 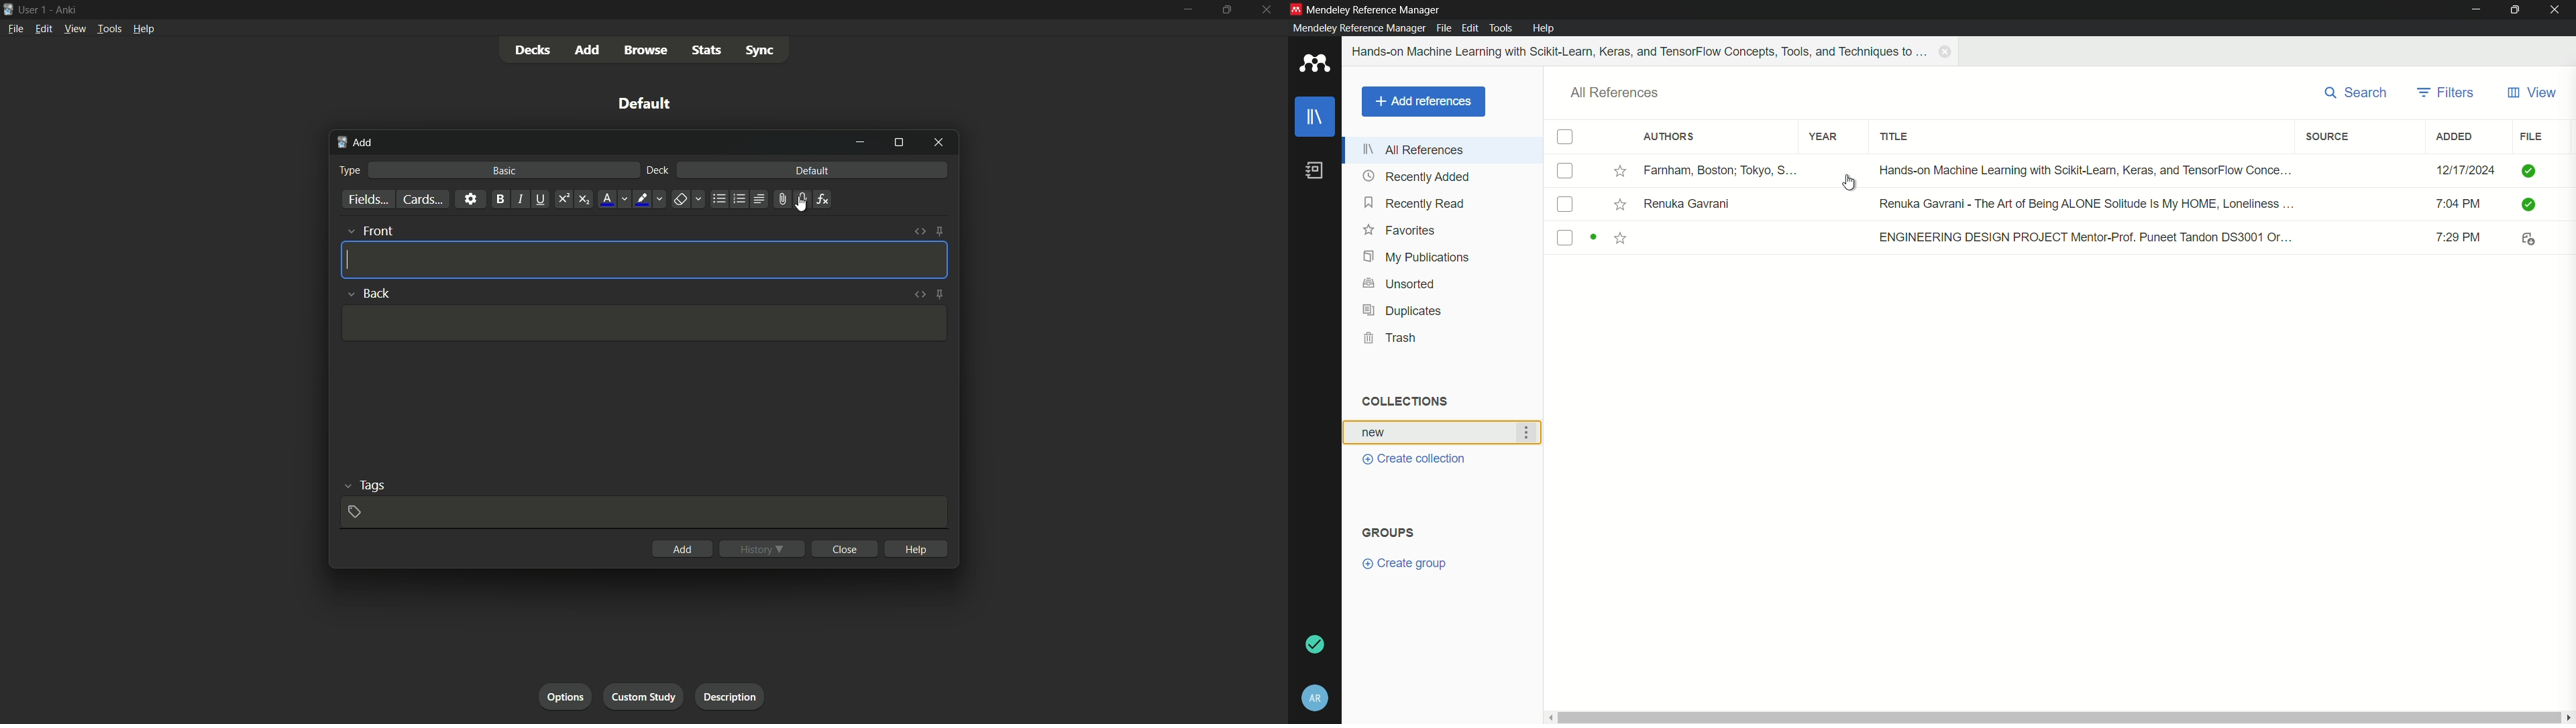 What do you see at coordinates (1404, 562) in the screenshot?
I see `create group` at bounding box center [1404, 562].